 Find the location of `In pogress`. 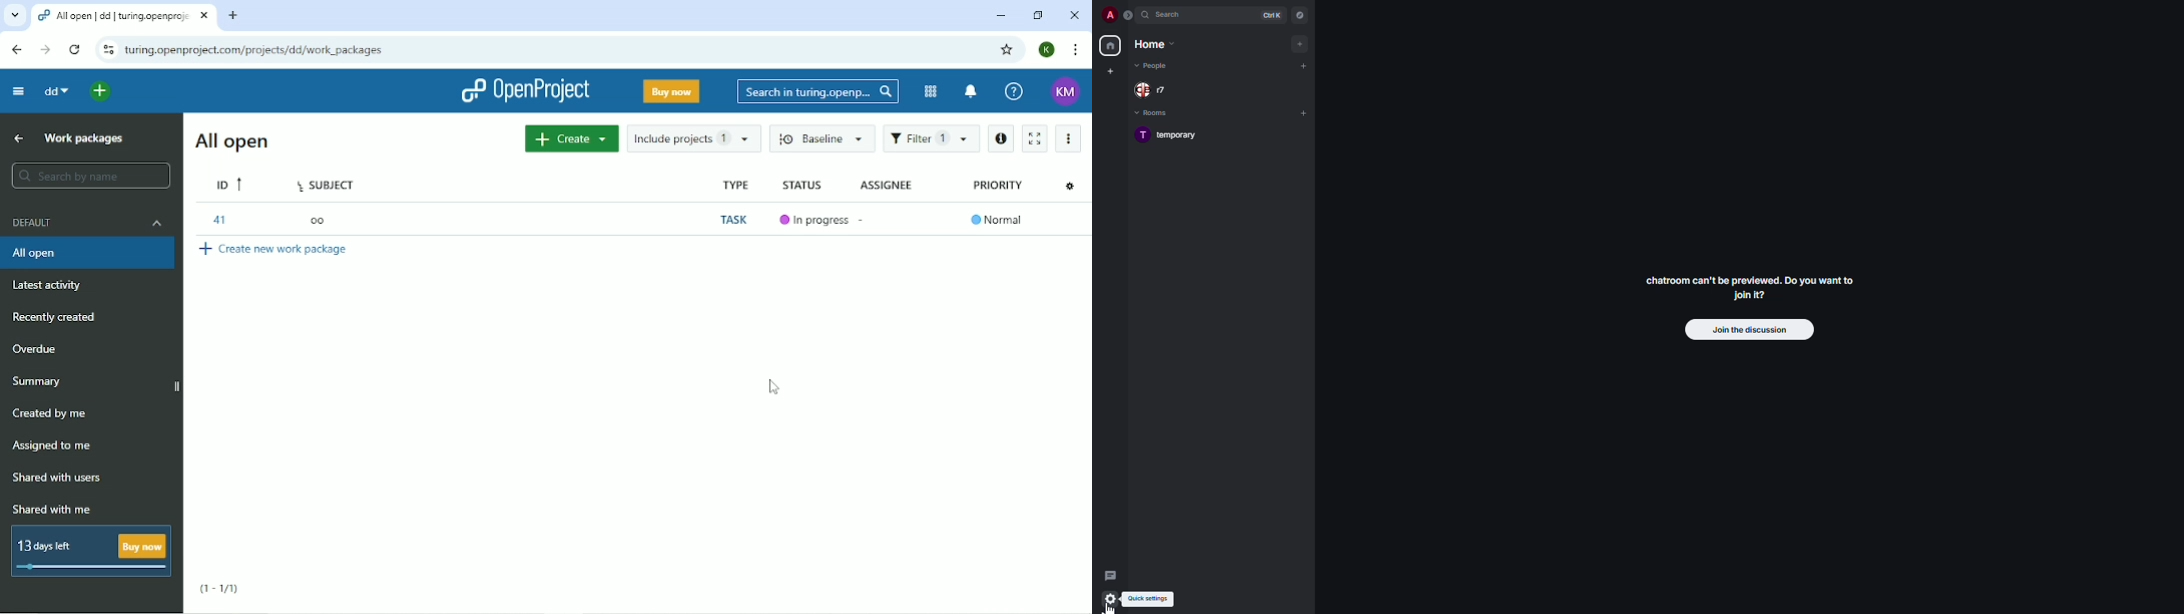

In pogress is located at coordinates (812, 220).